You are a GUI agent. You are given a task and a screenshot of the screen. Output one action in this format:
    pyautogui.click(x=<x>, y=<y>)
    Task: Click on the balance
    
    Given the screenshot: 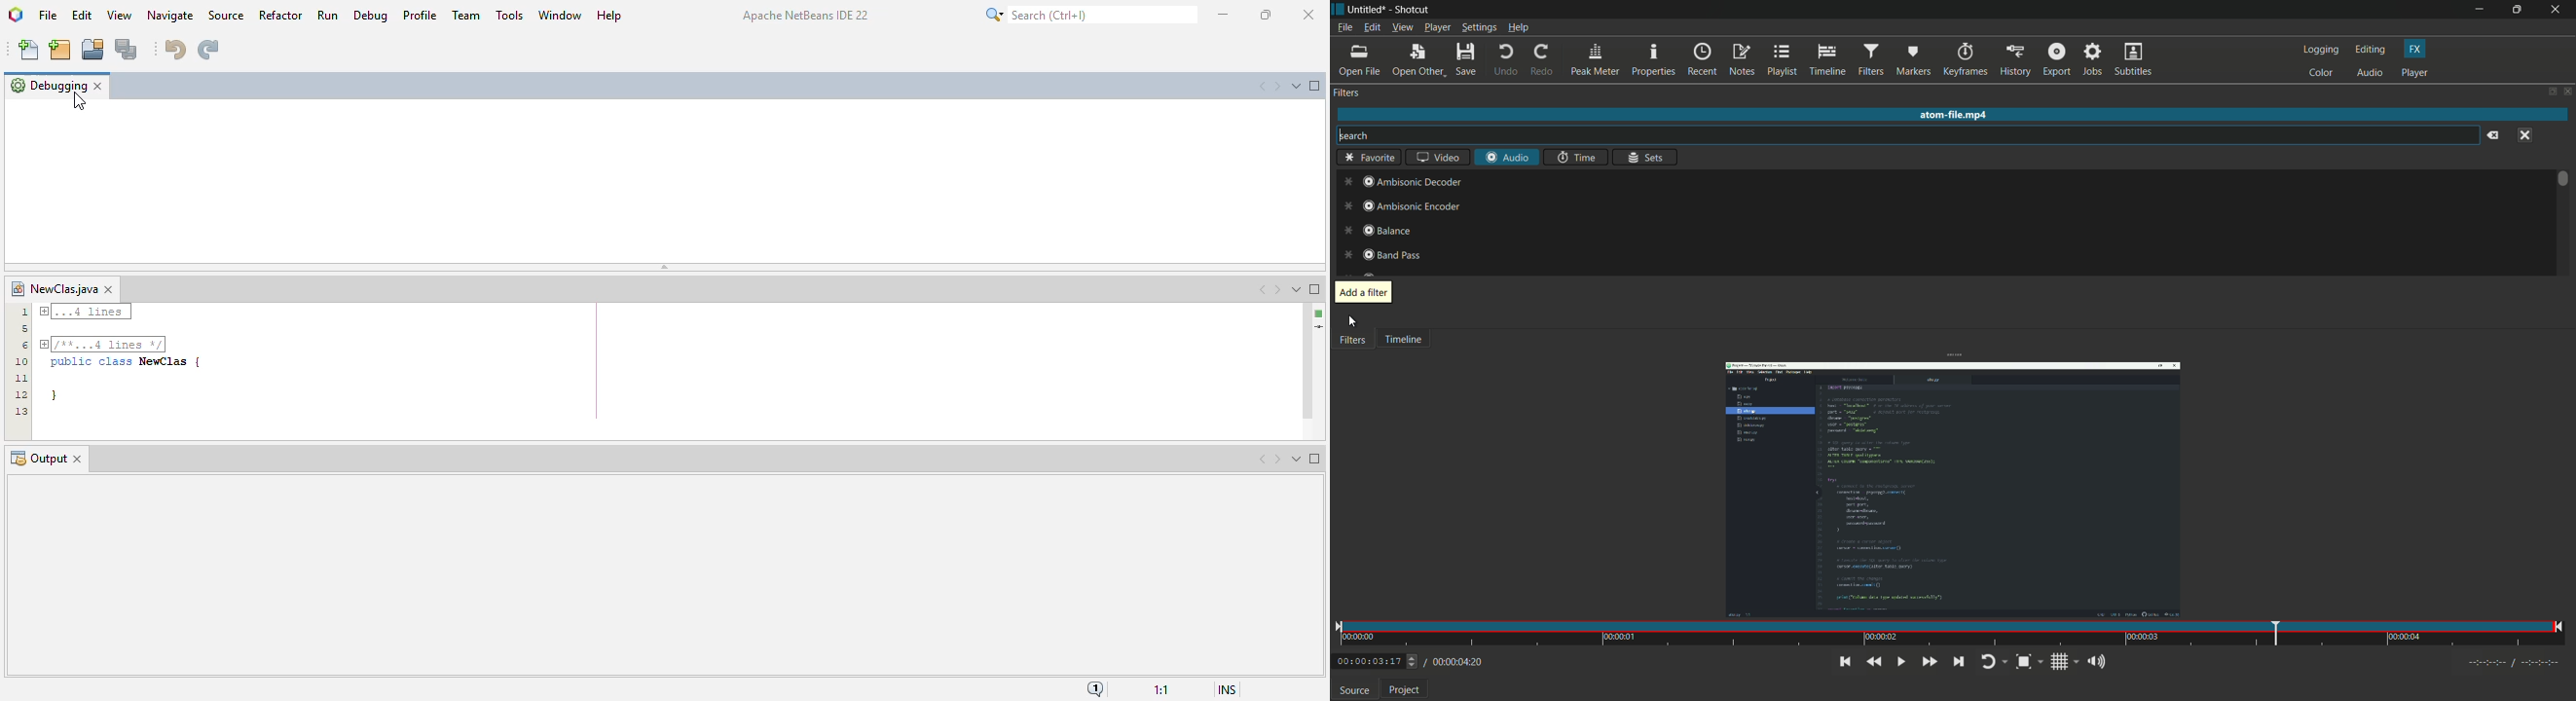 What is the action you would take?
    pyautogui.click(x=1376, y=229)
    